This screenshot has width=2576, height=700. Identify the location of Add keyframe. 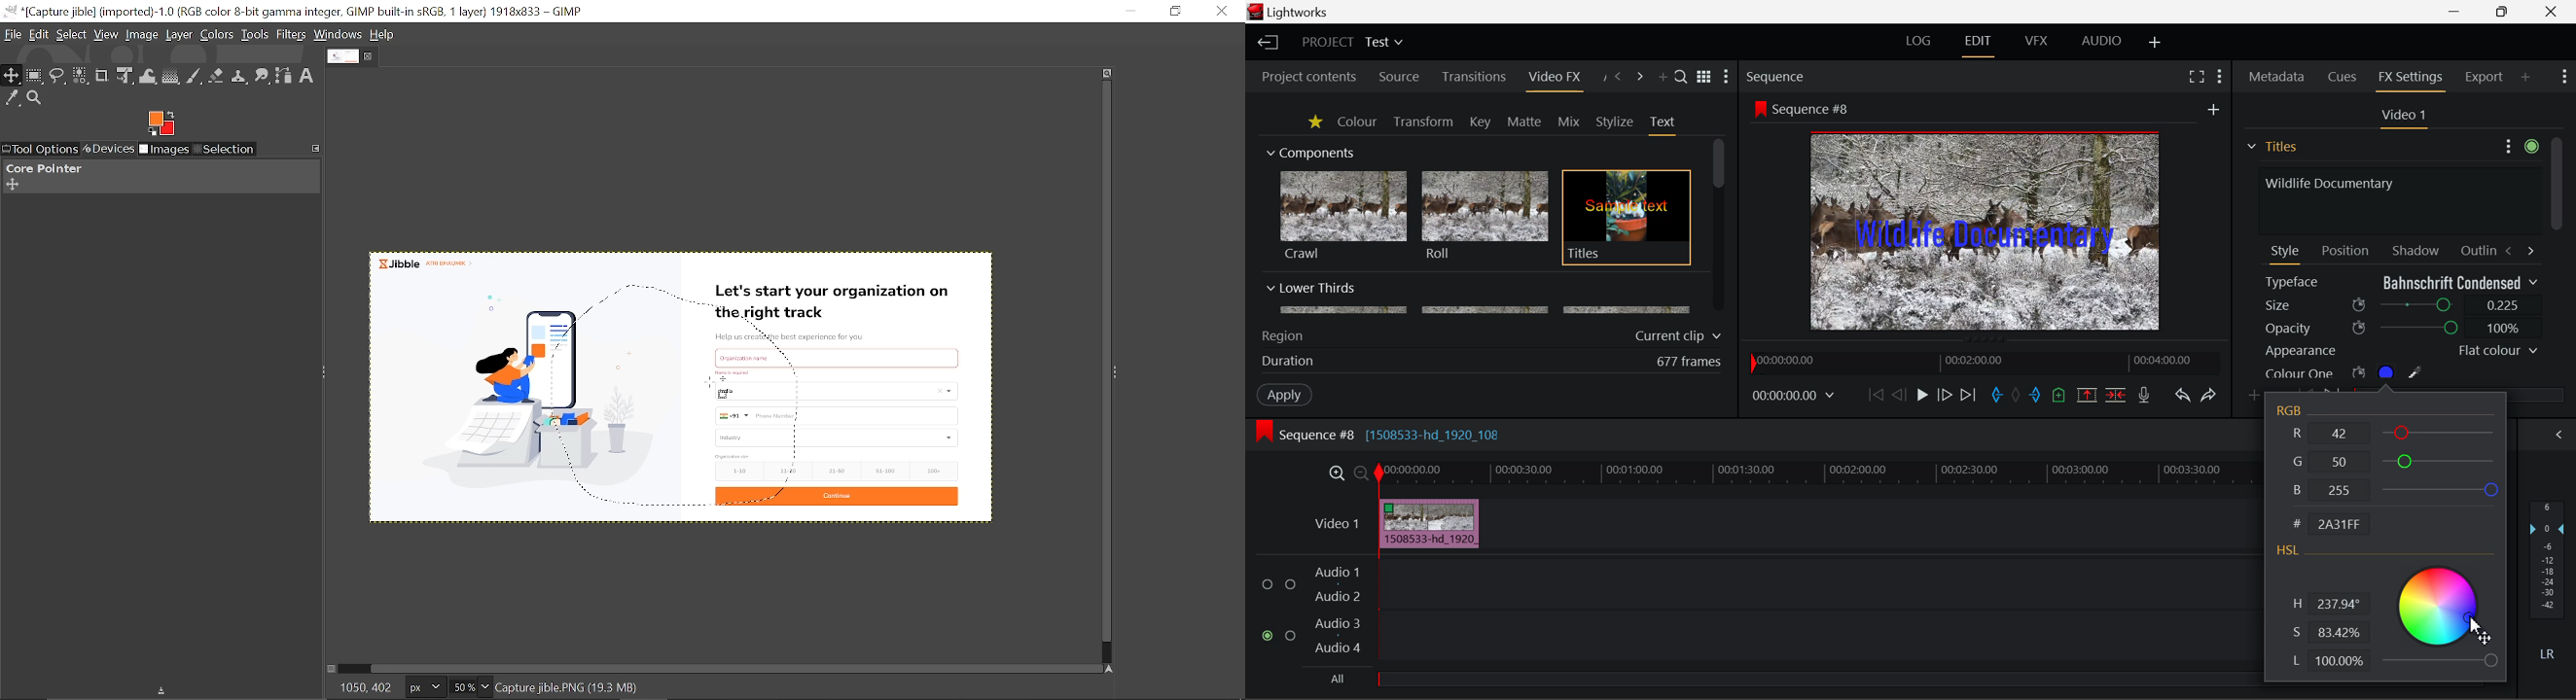
(2256, 396).